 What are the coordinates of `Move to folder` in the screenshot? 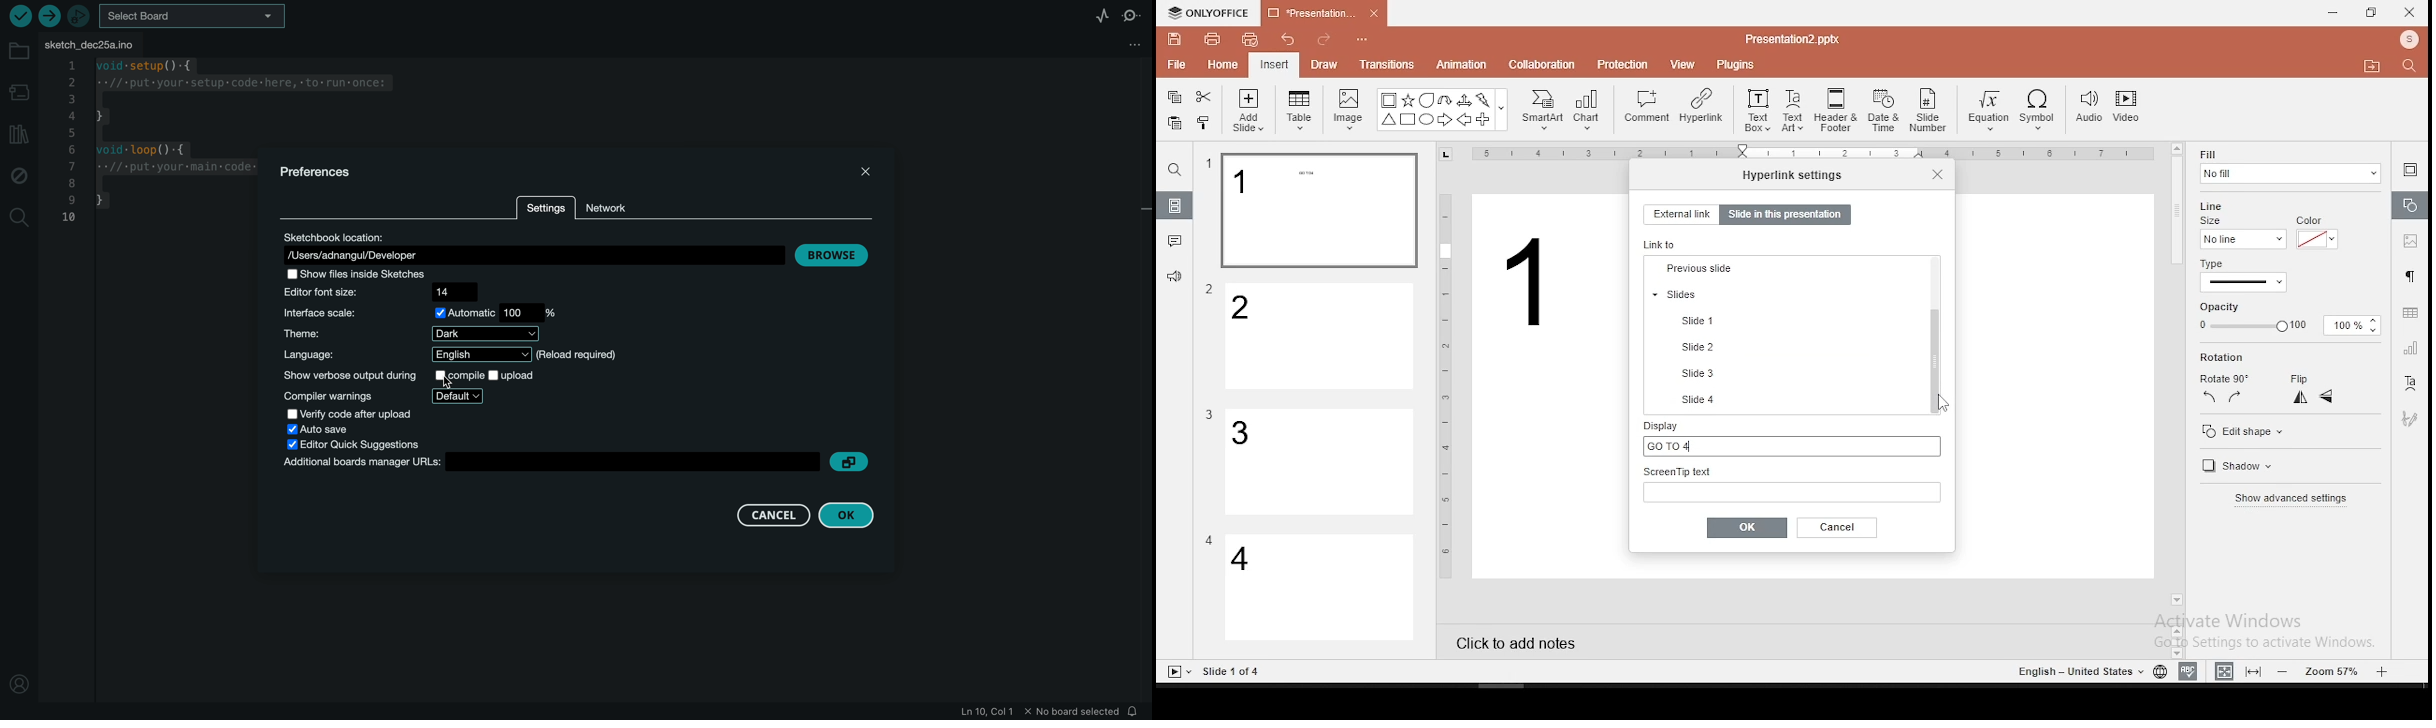 It's located at (2375, 68).